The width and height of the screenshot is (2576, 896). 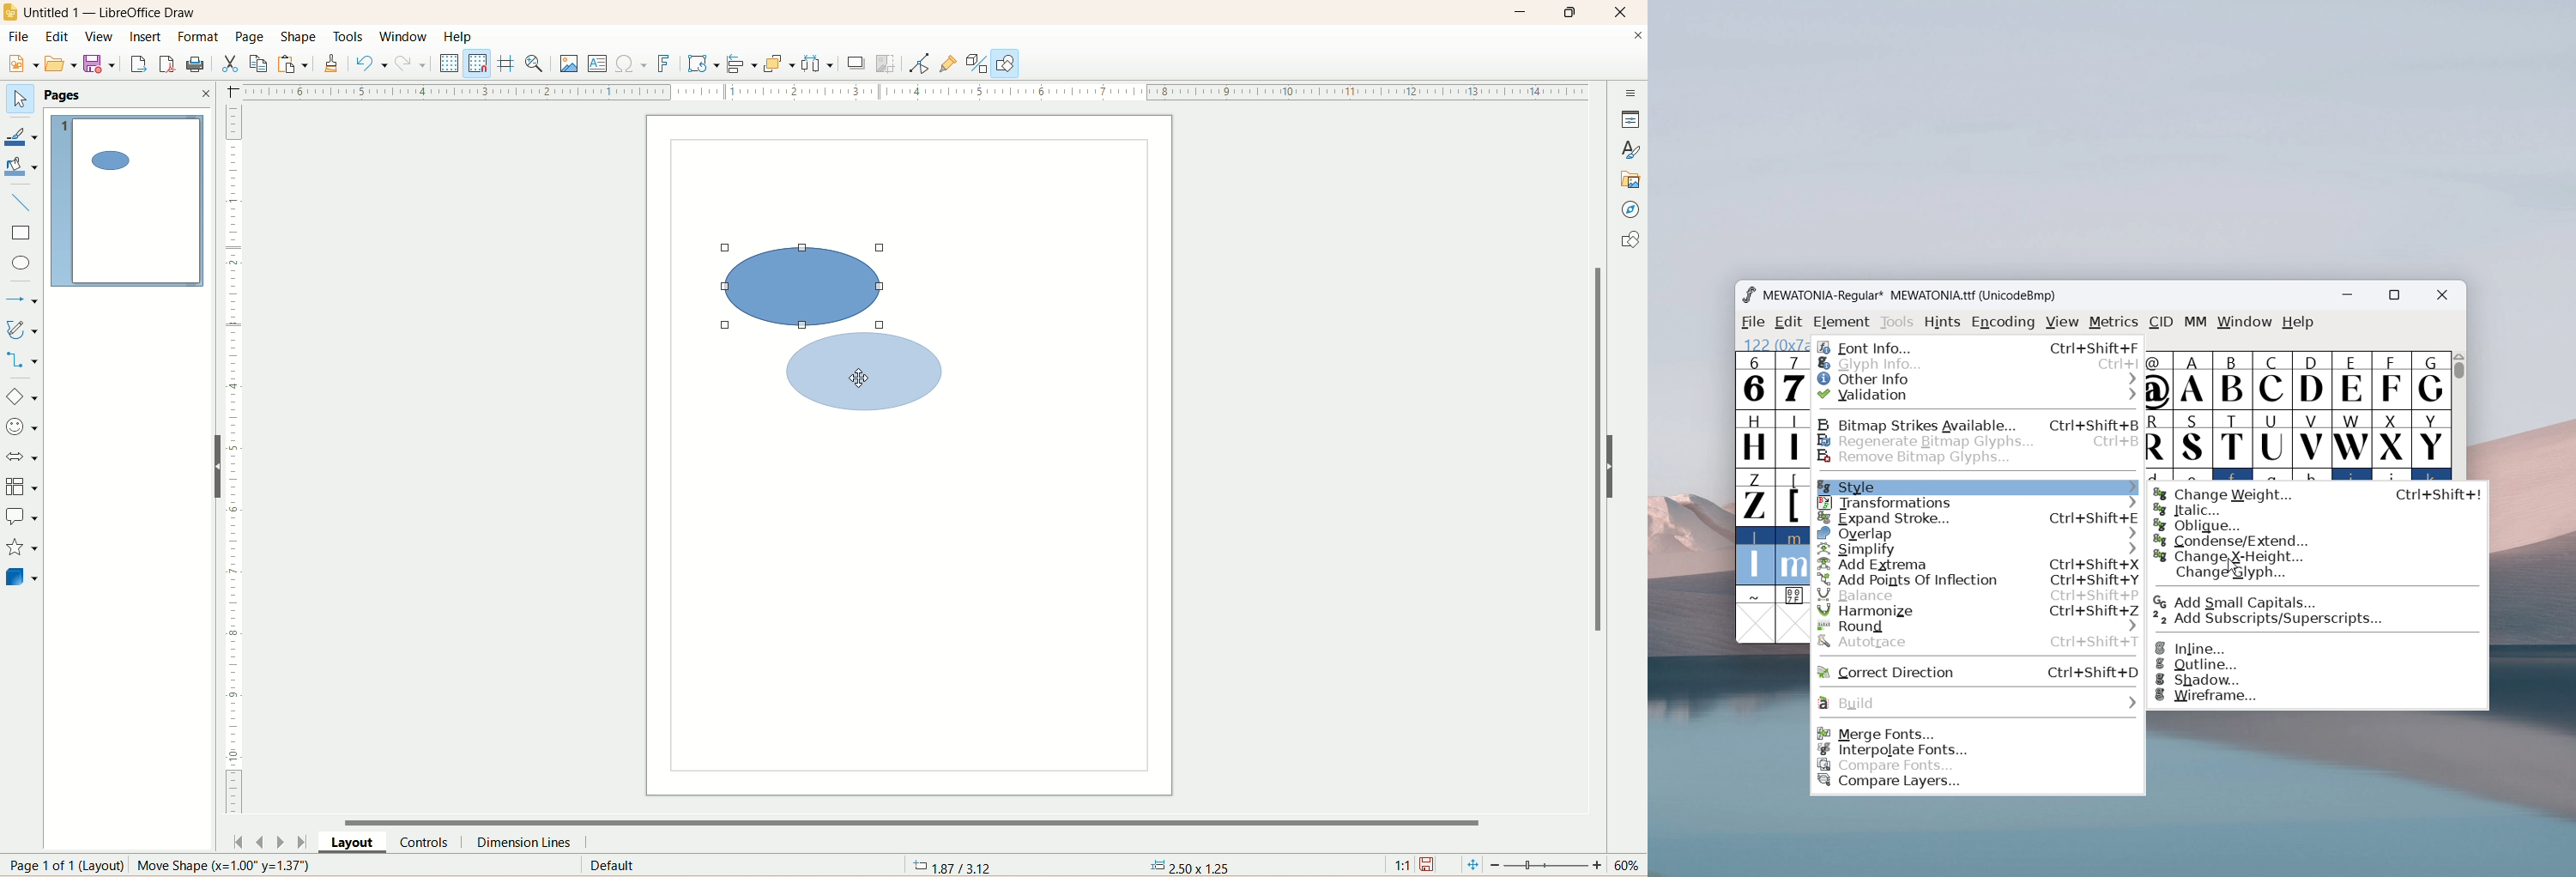 I want to click on [, so click(x=1792, y=498).